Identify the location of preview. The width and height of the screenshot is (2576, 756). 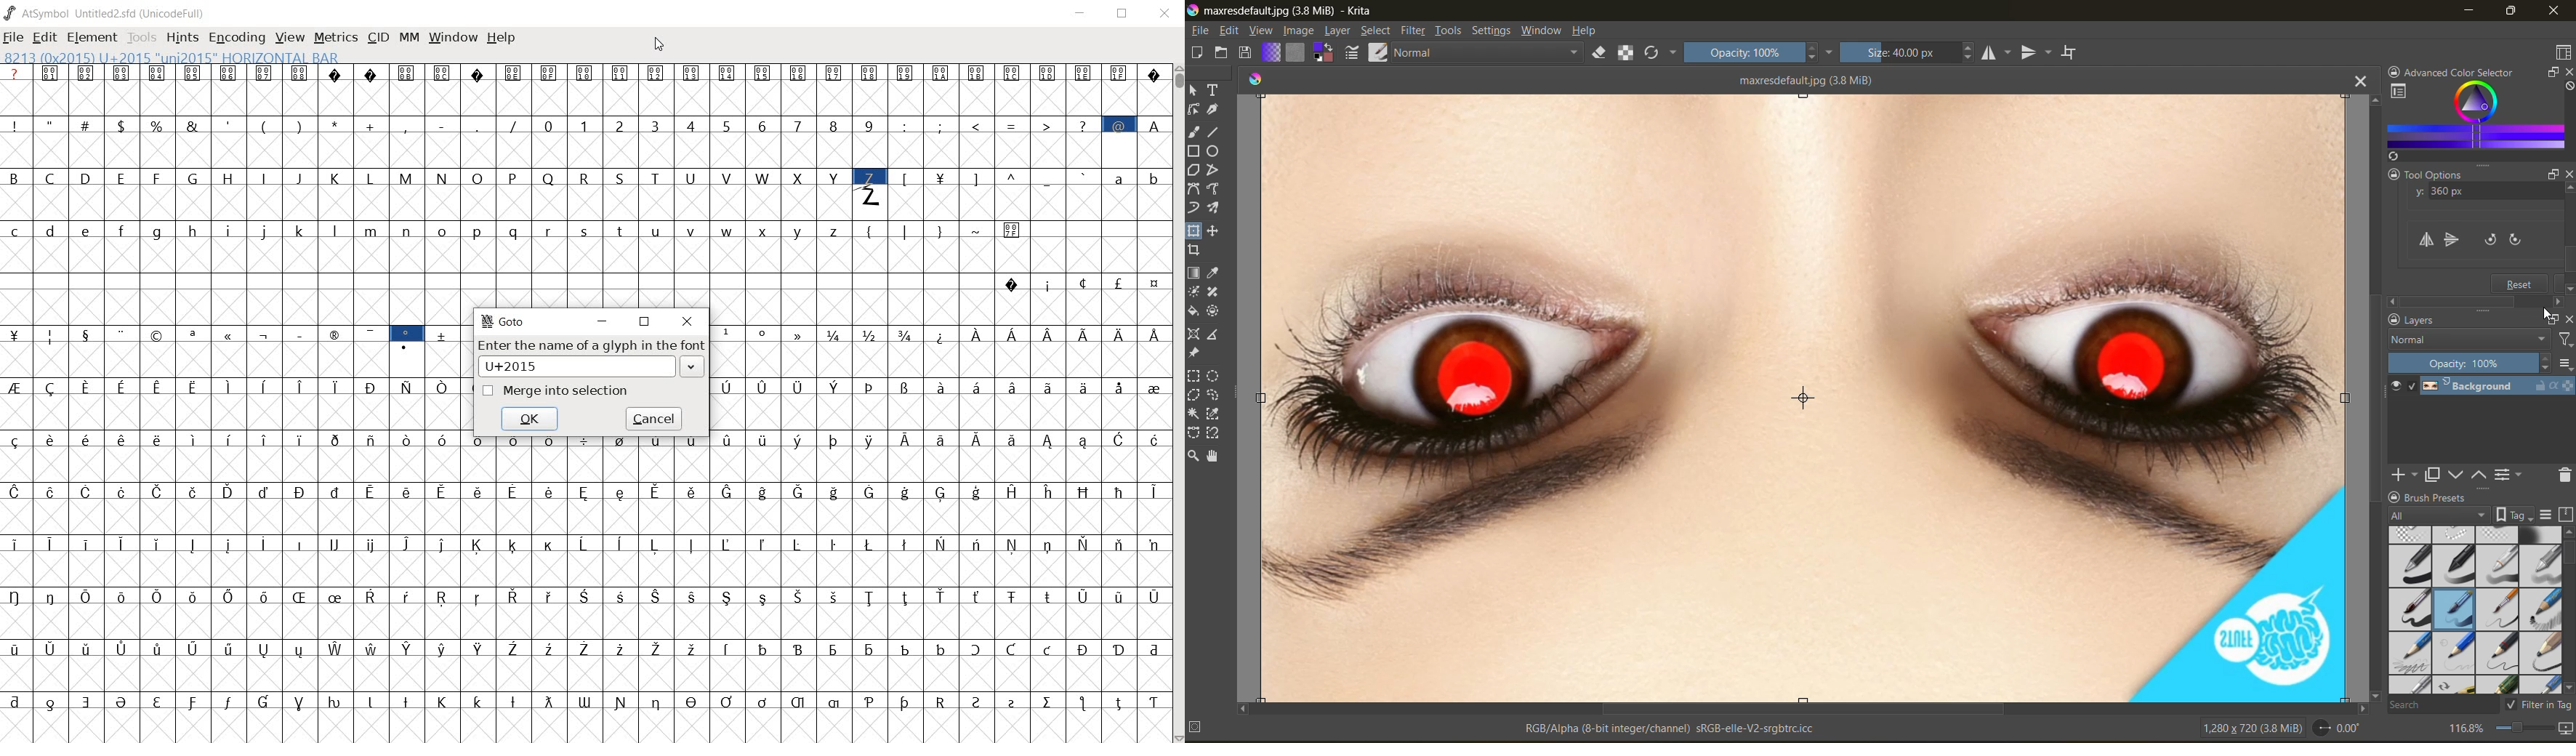
(2396, 387).